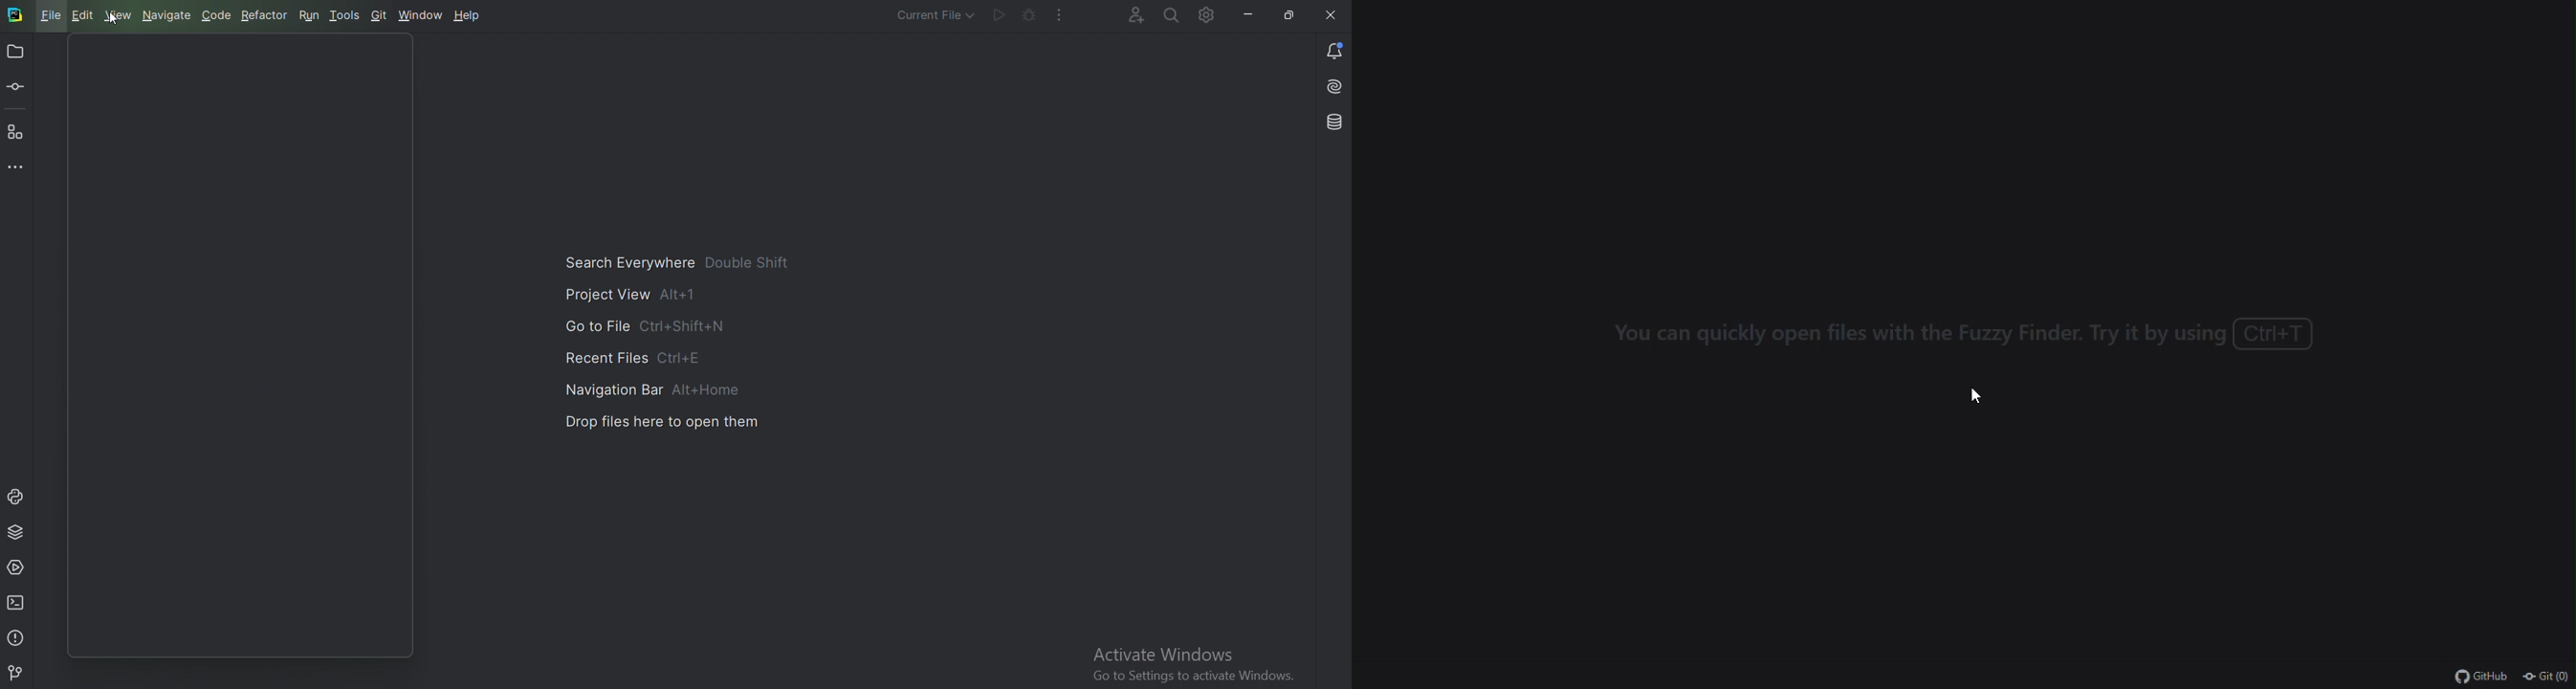 The width and height of the screenshot is (2576, 700). Describe the element at coordinates (16, 637) in the screenshot. I see `Problems` at that location.